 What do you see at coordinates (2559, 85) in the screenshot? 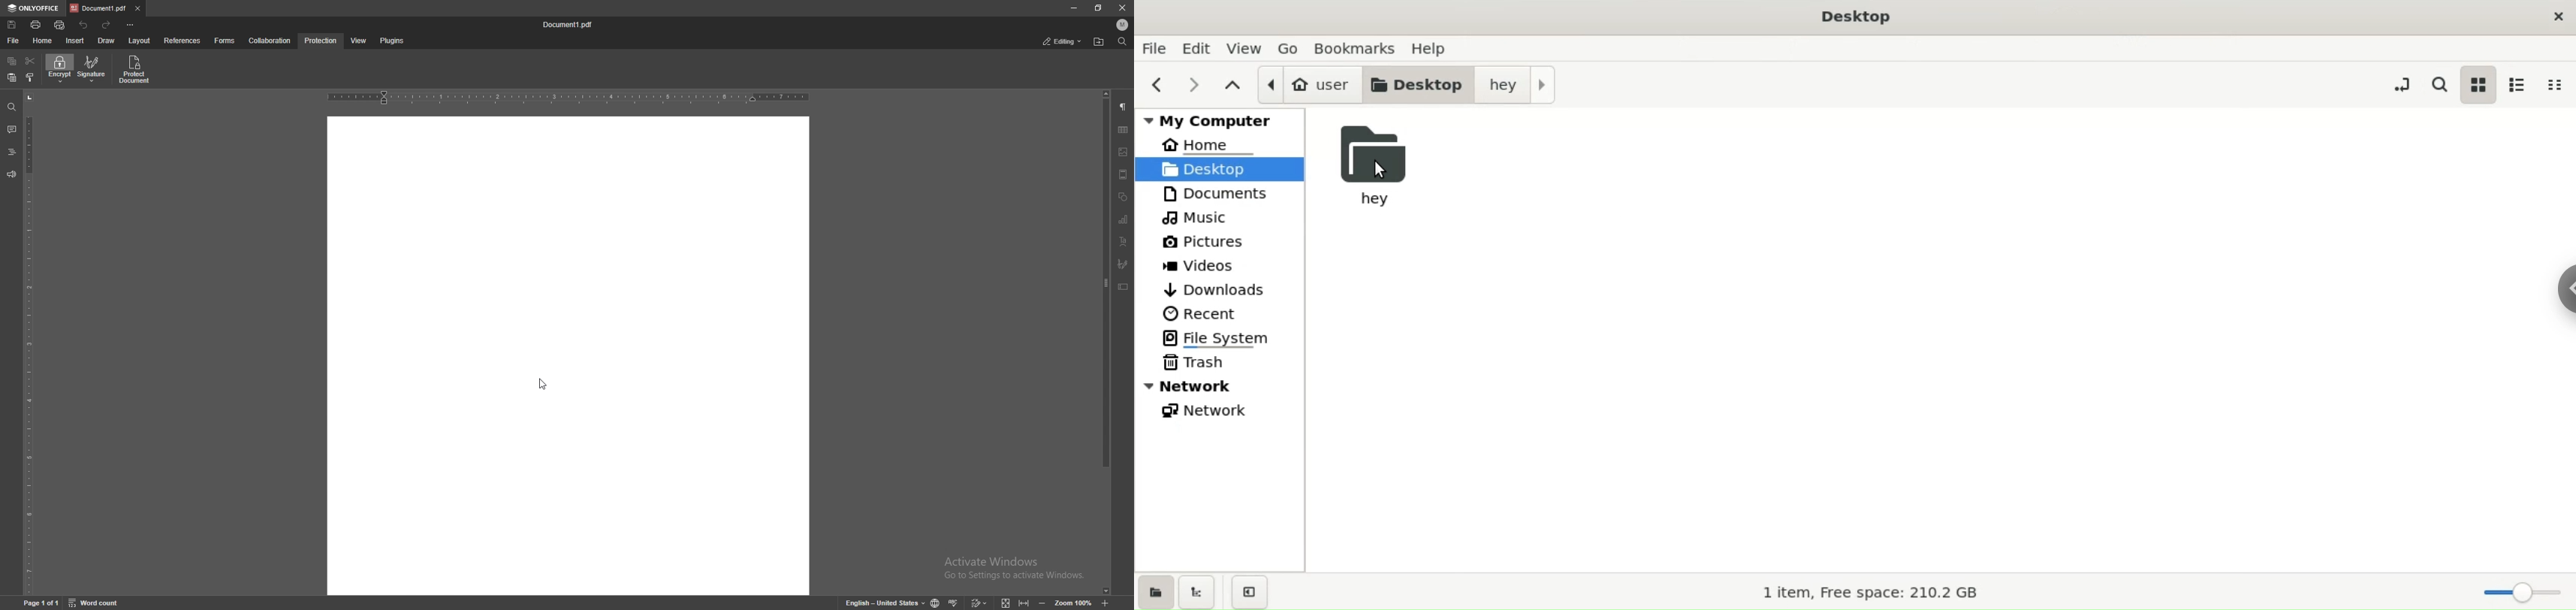
I see `compact view` at bounding box center [2559, 85].